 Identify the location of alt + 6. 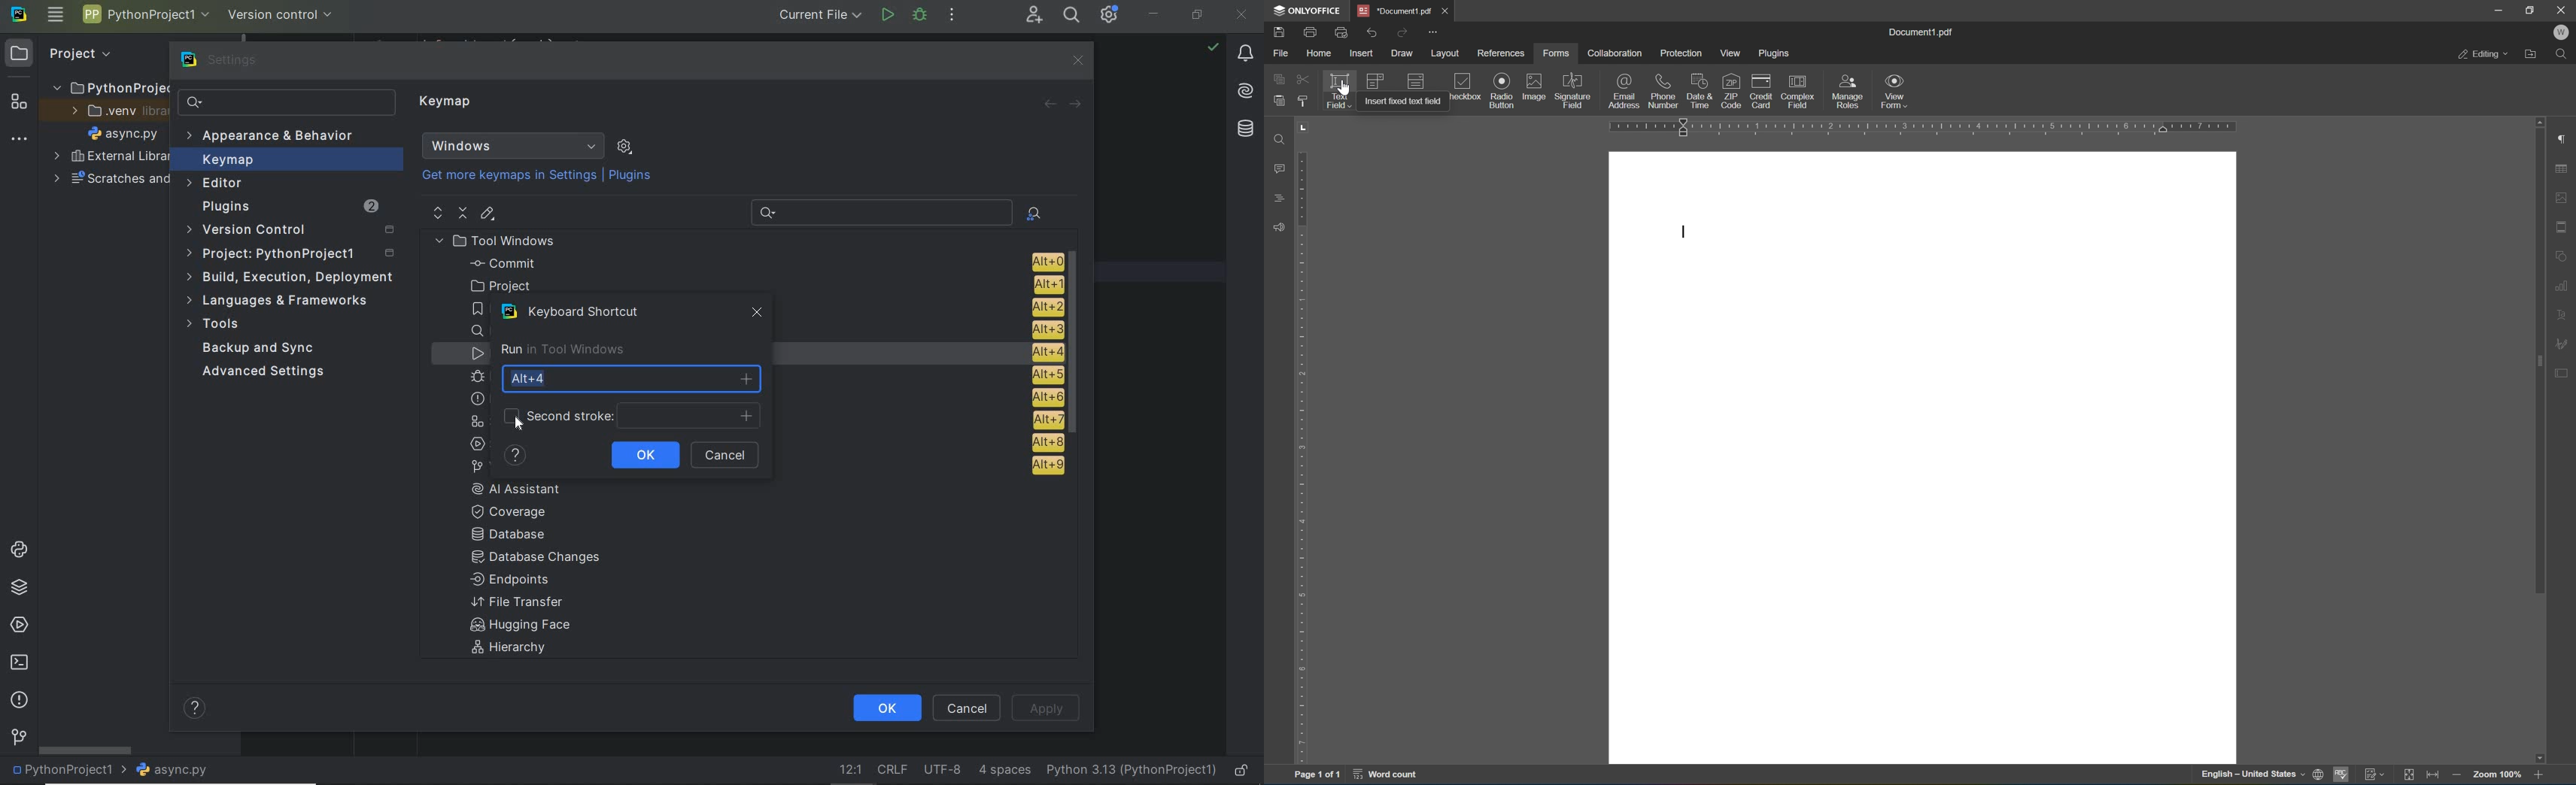
(1046, 398).